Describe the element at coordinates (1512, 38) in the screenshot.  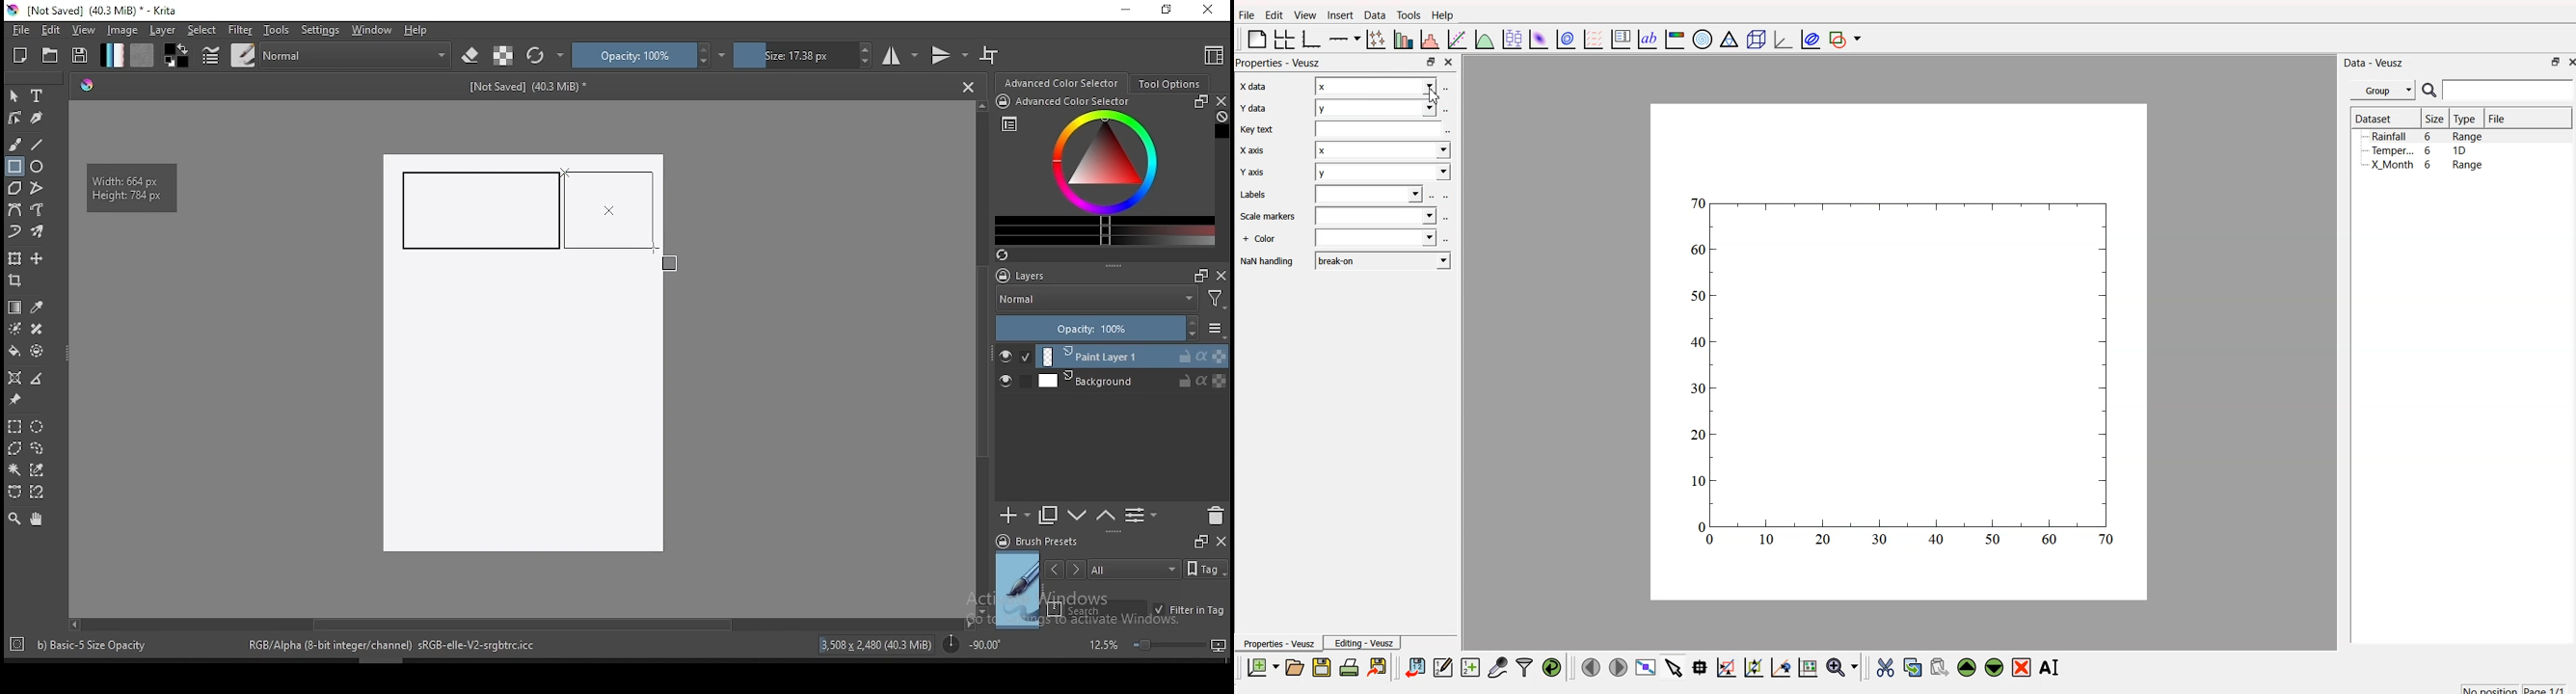
I see `plot box plots` at that location.